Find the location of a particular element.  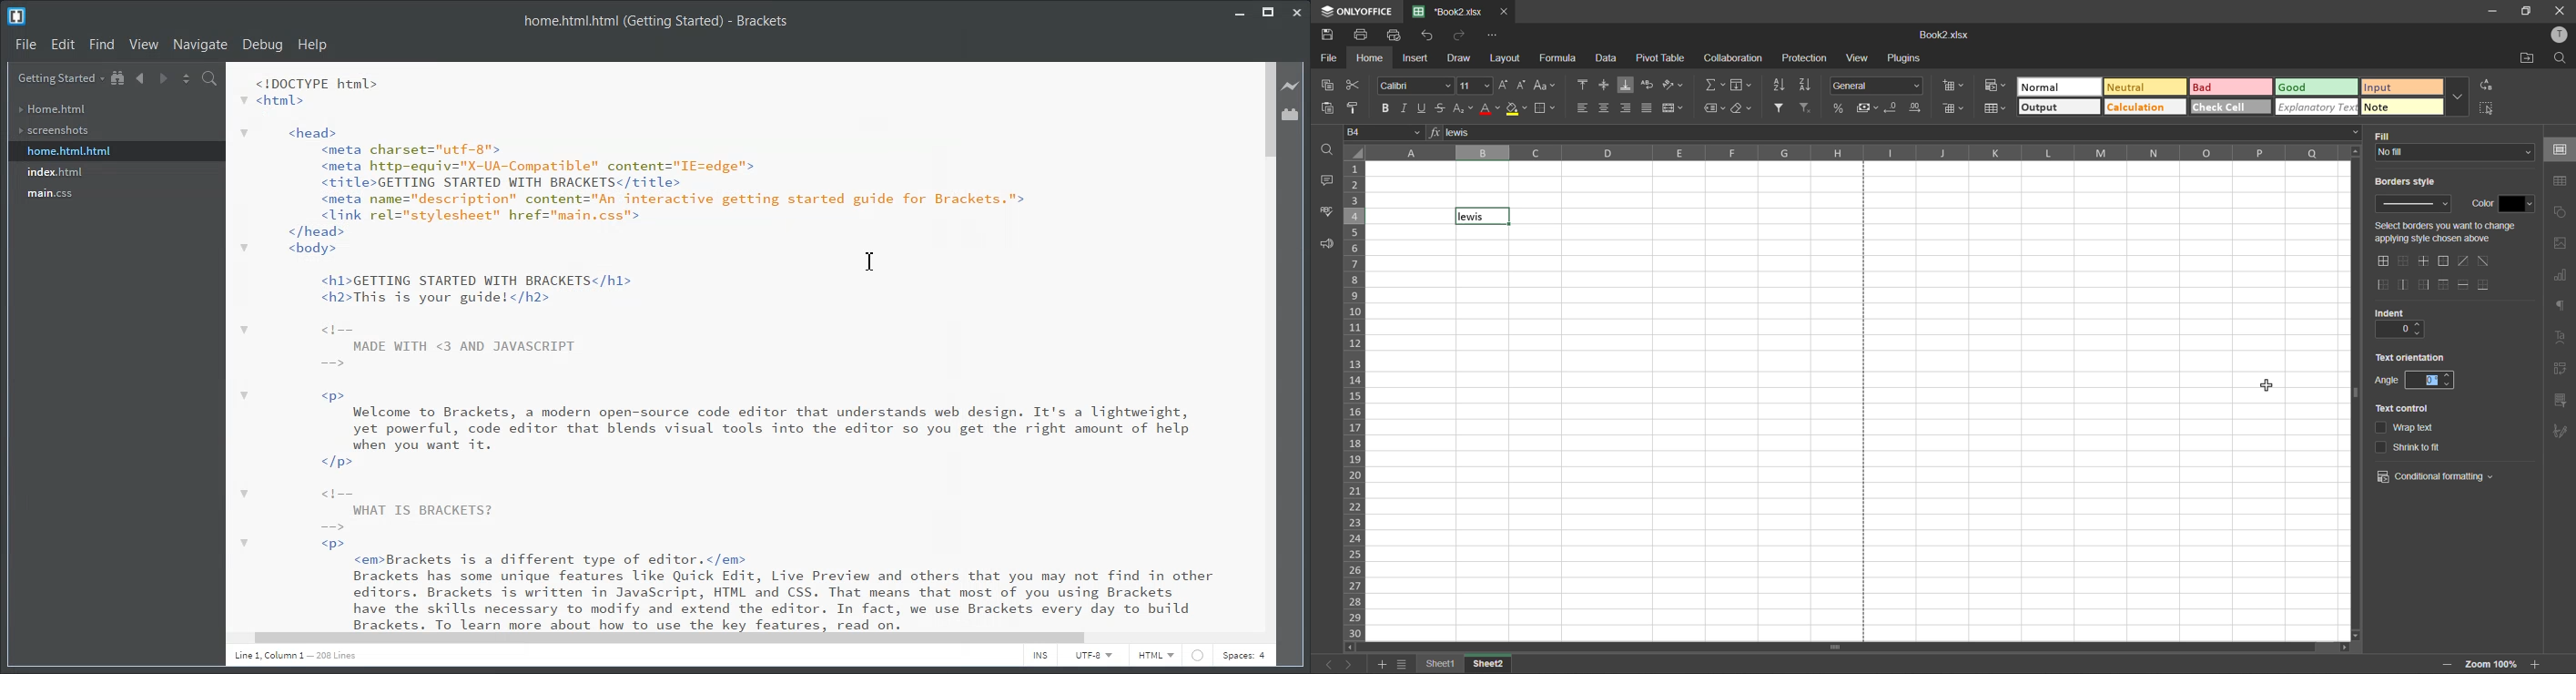

justified is located at coordinates (1646, 108).